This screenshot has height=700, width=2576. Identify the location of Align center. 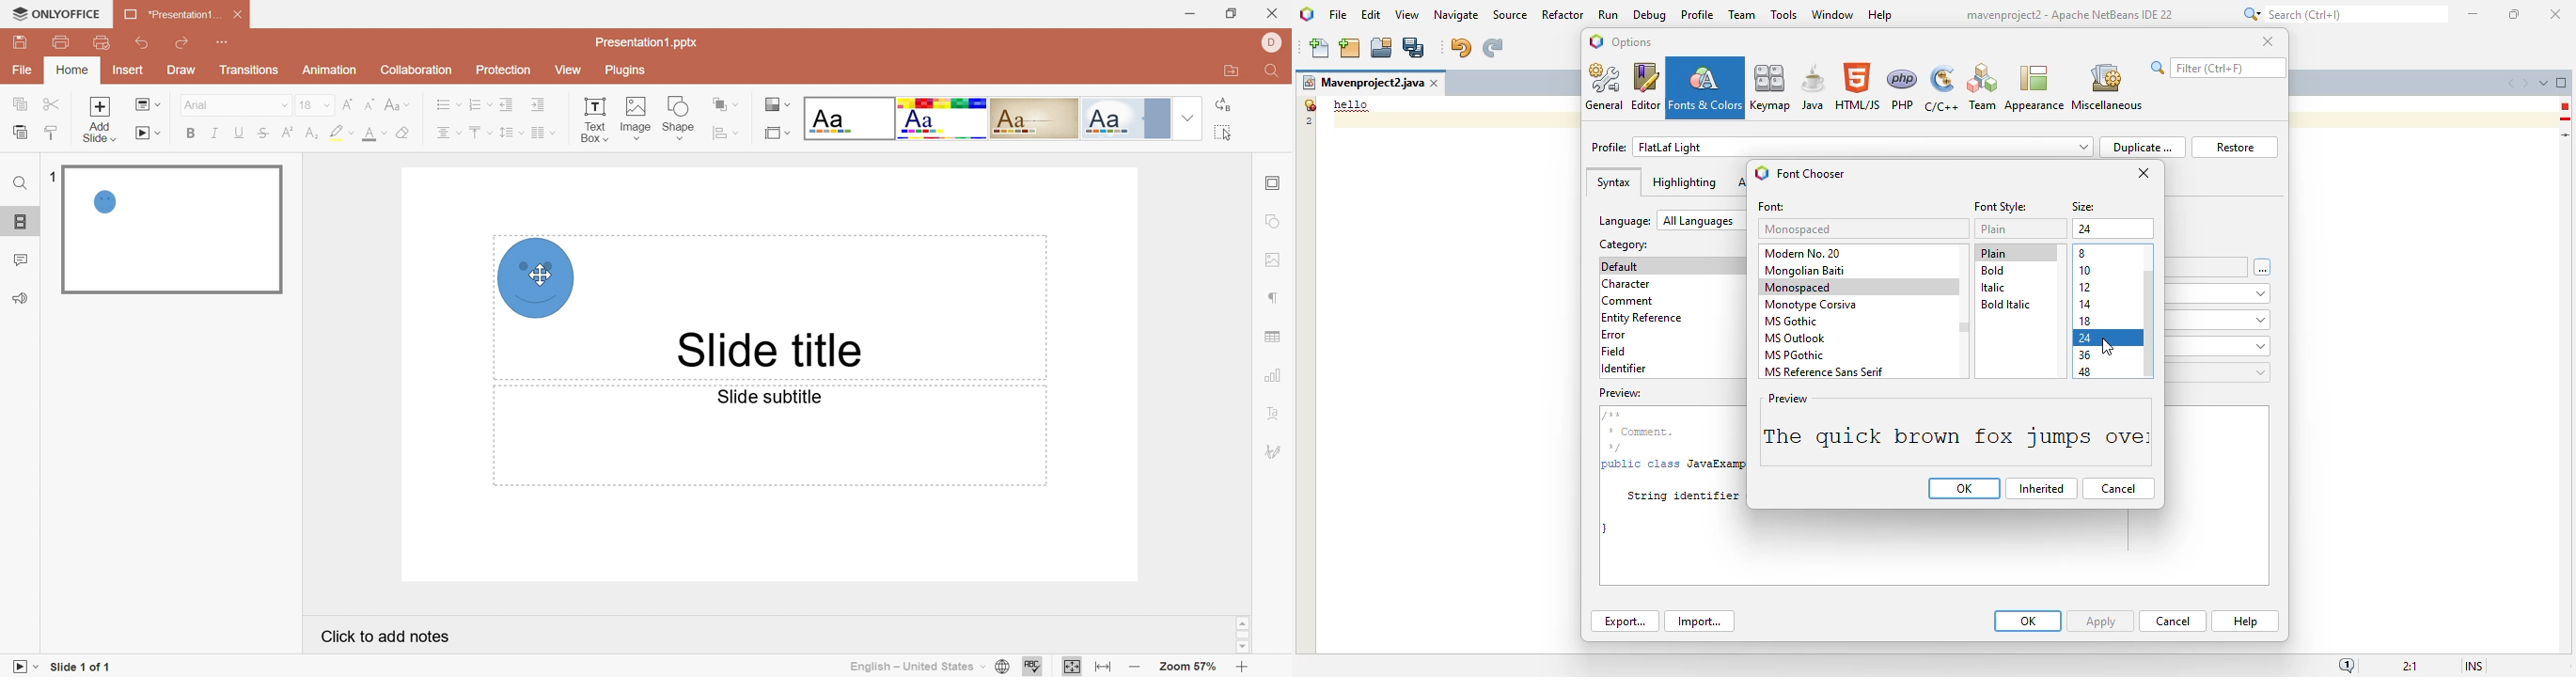
(447, 133).